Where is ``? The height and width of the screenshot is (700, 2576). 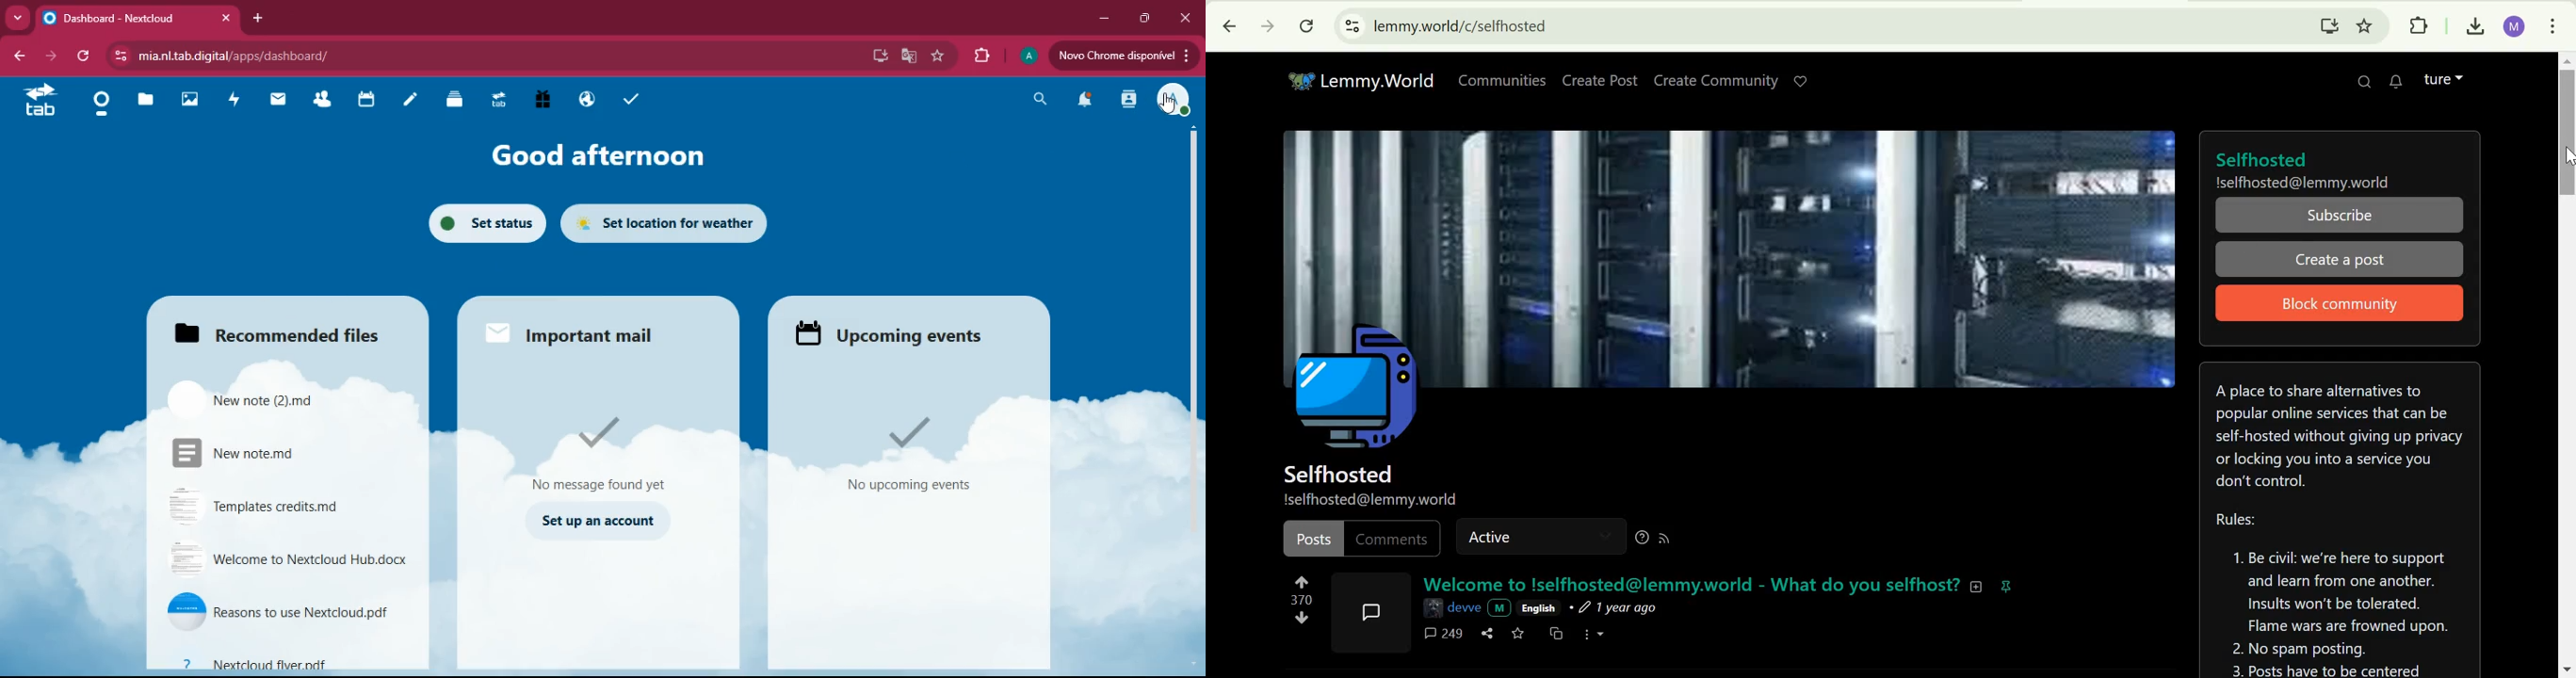  is located at coordinates (257, 18).